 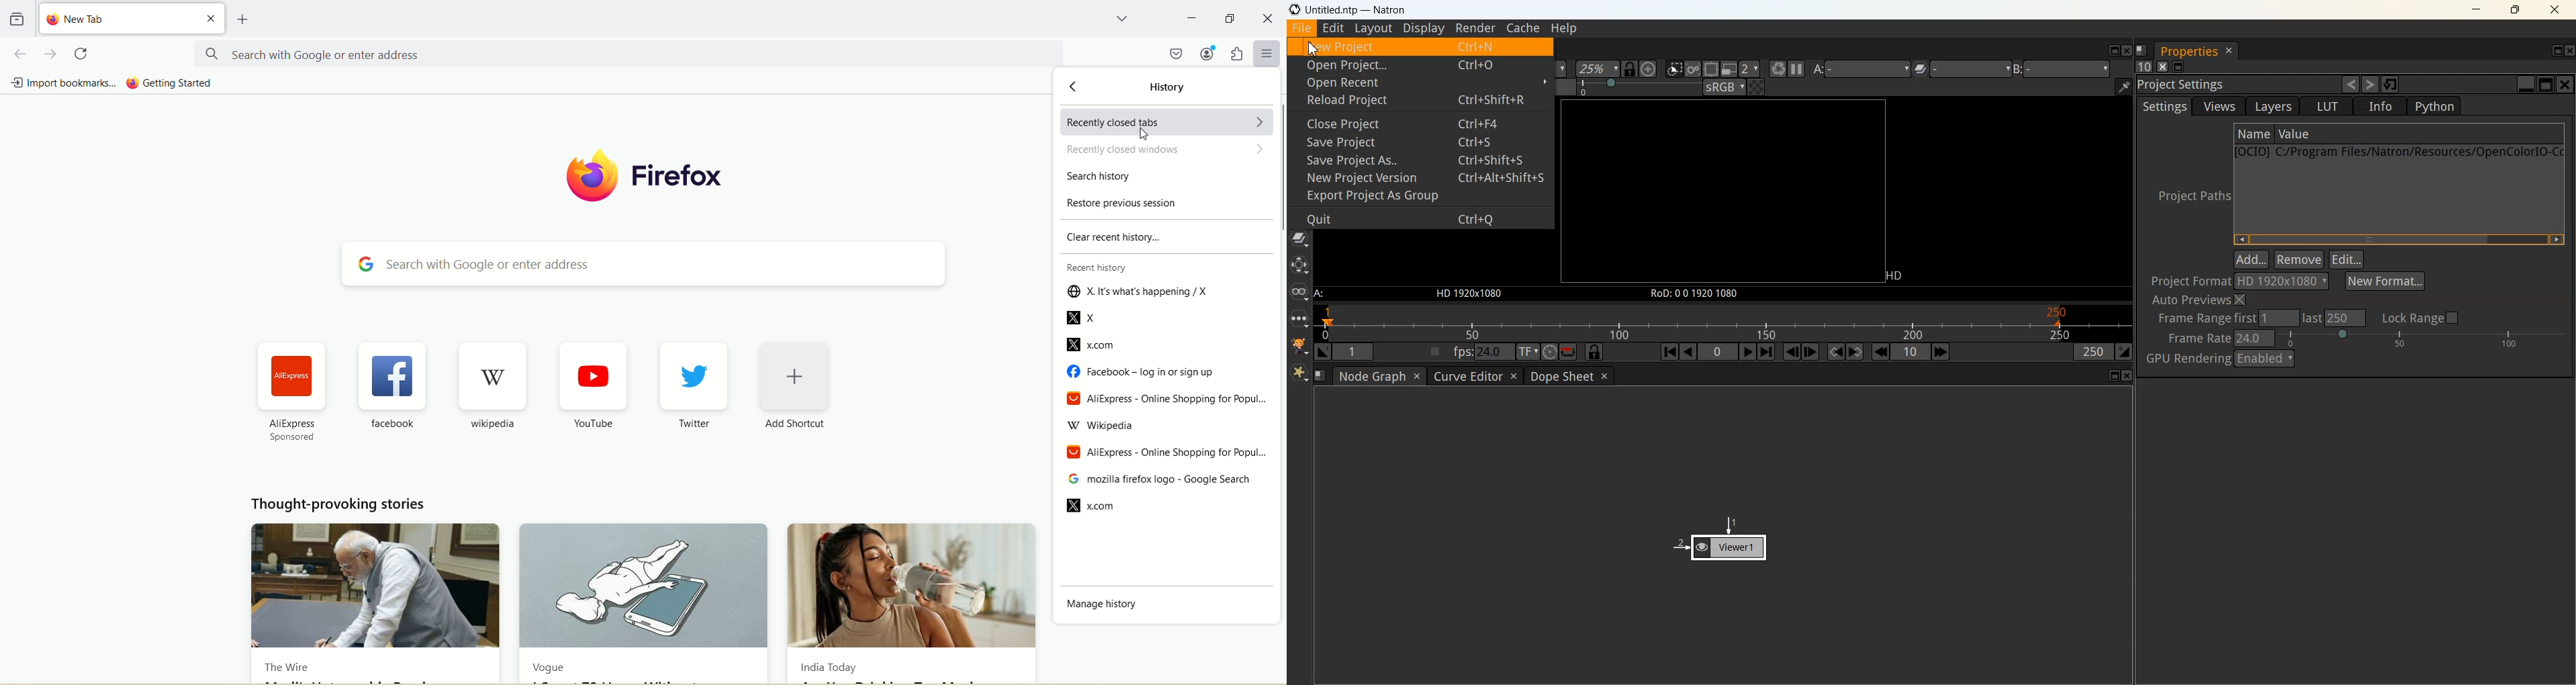 I want to click on x.com, so click(x=1168, y=342).